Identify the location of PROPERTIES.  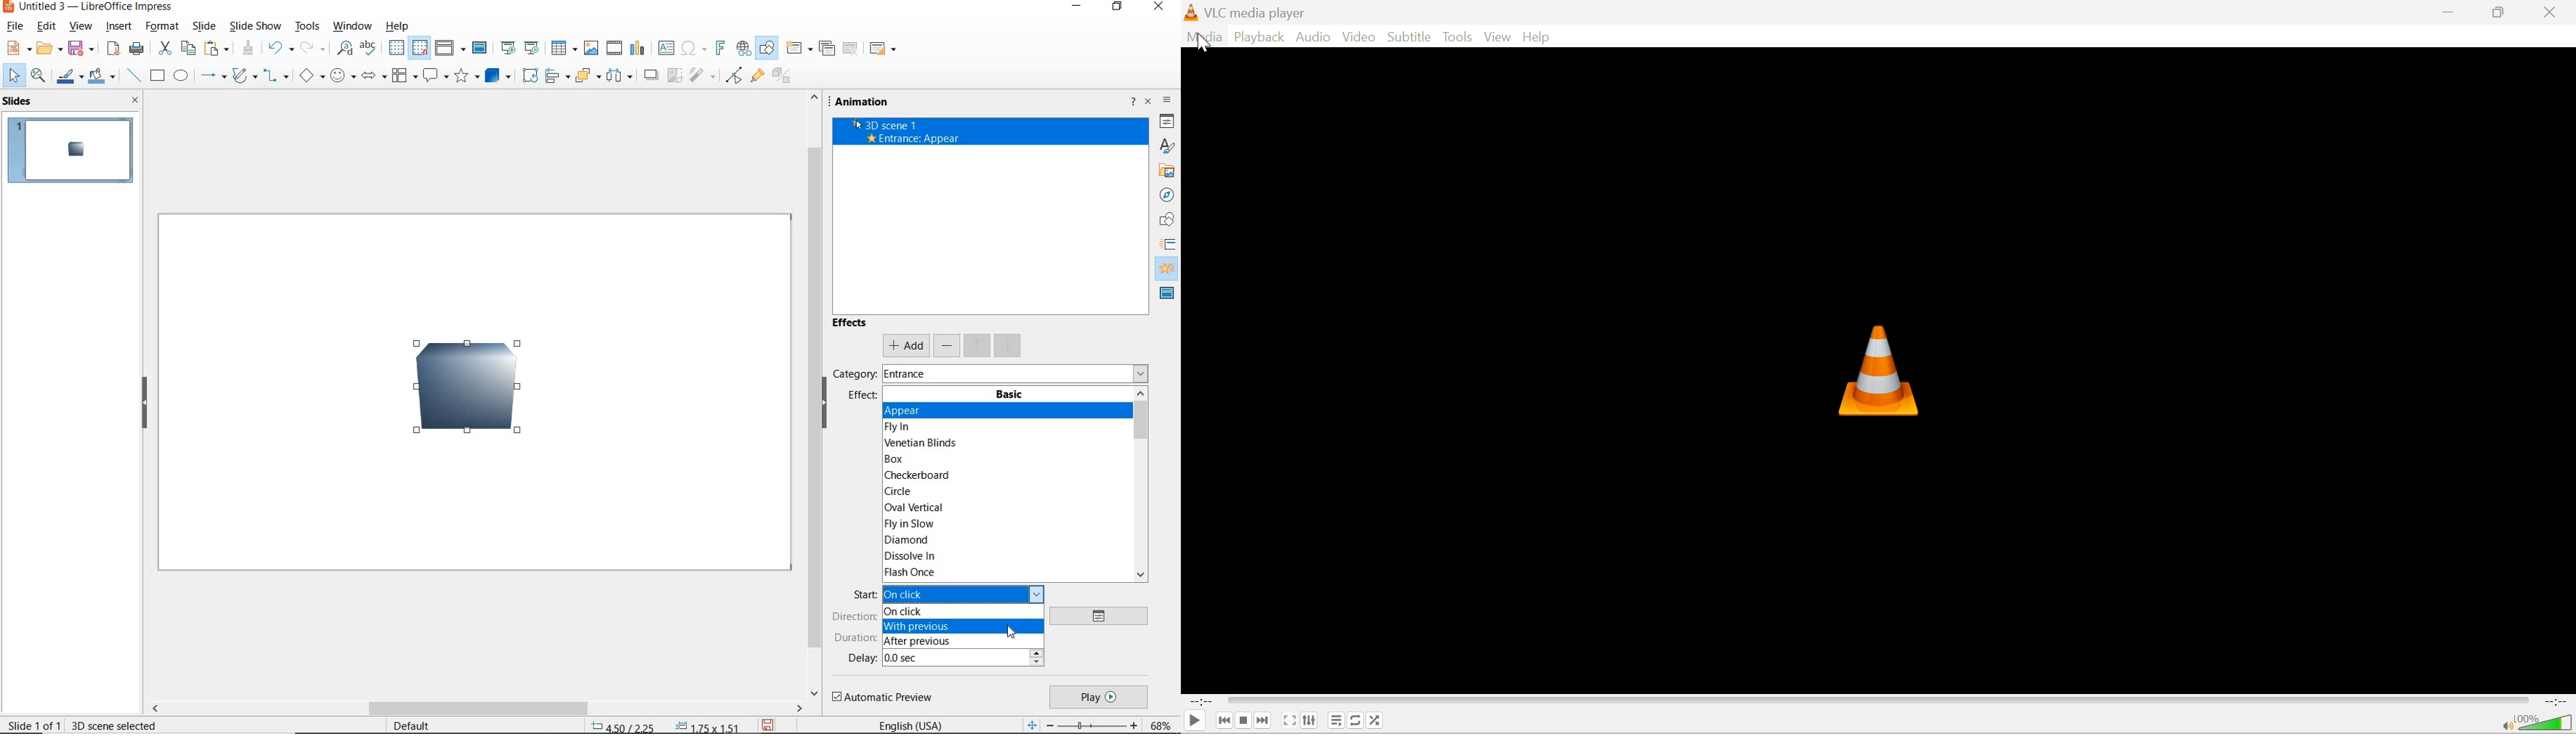
(1167, 123).